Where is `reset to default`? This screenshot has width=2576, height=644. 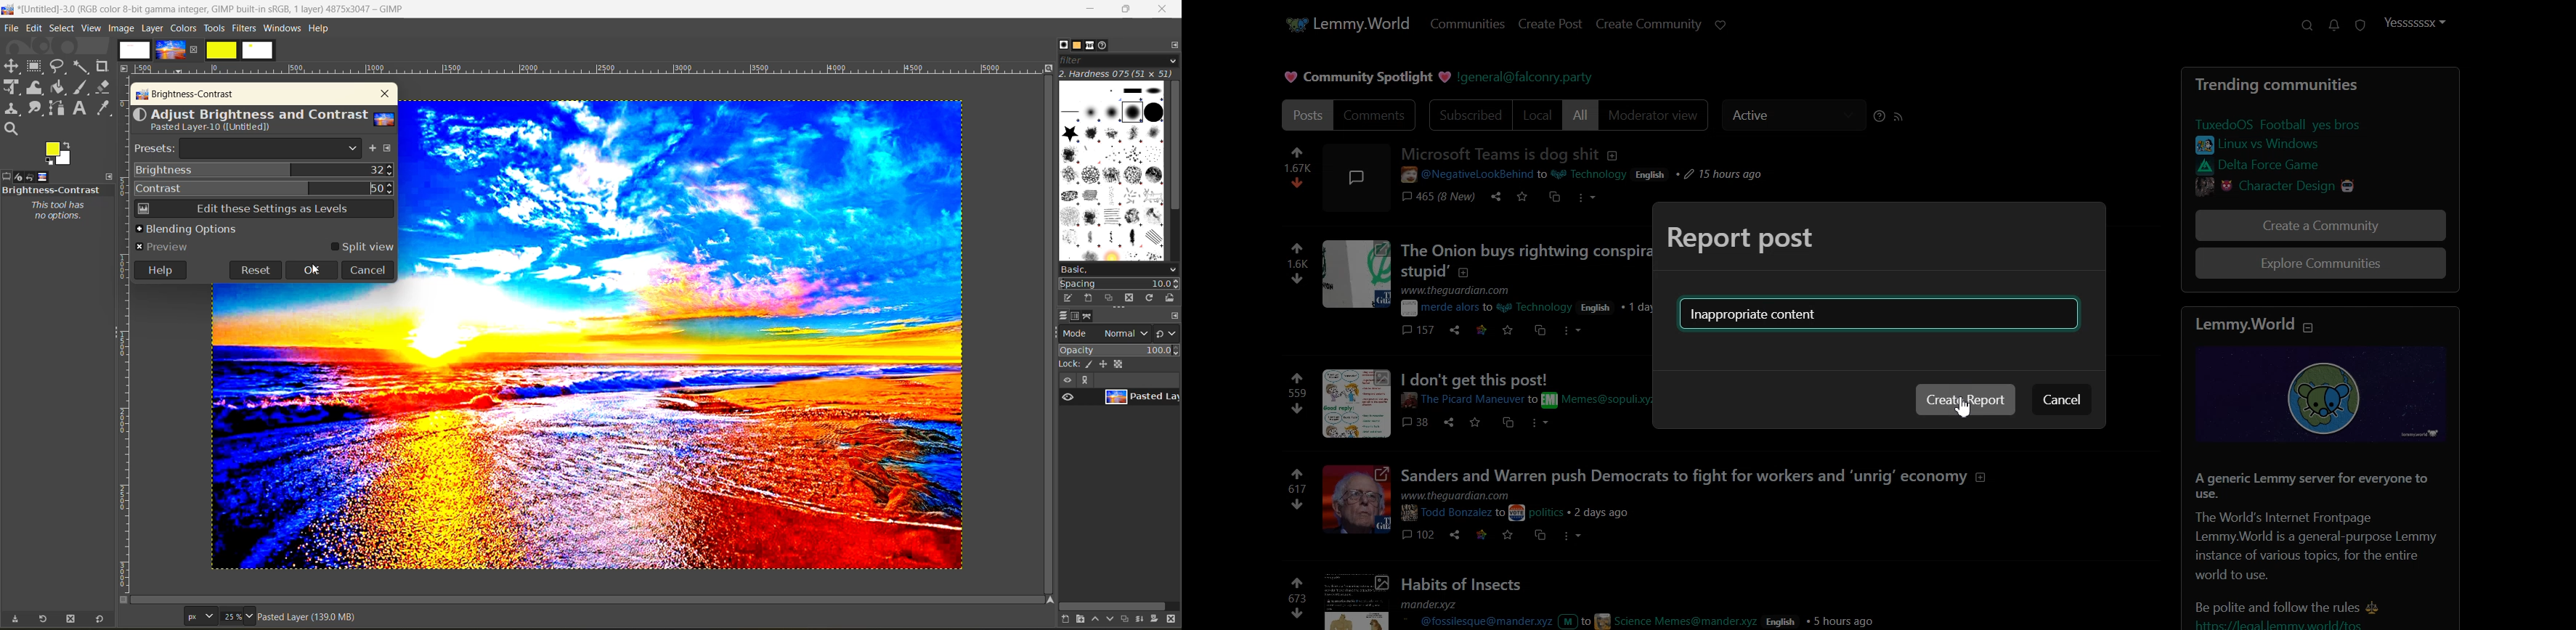 reset to default is located at coordinates (100, 618).